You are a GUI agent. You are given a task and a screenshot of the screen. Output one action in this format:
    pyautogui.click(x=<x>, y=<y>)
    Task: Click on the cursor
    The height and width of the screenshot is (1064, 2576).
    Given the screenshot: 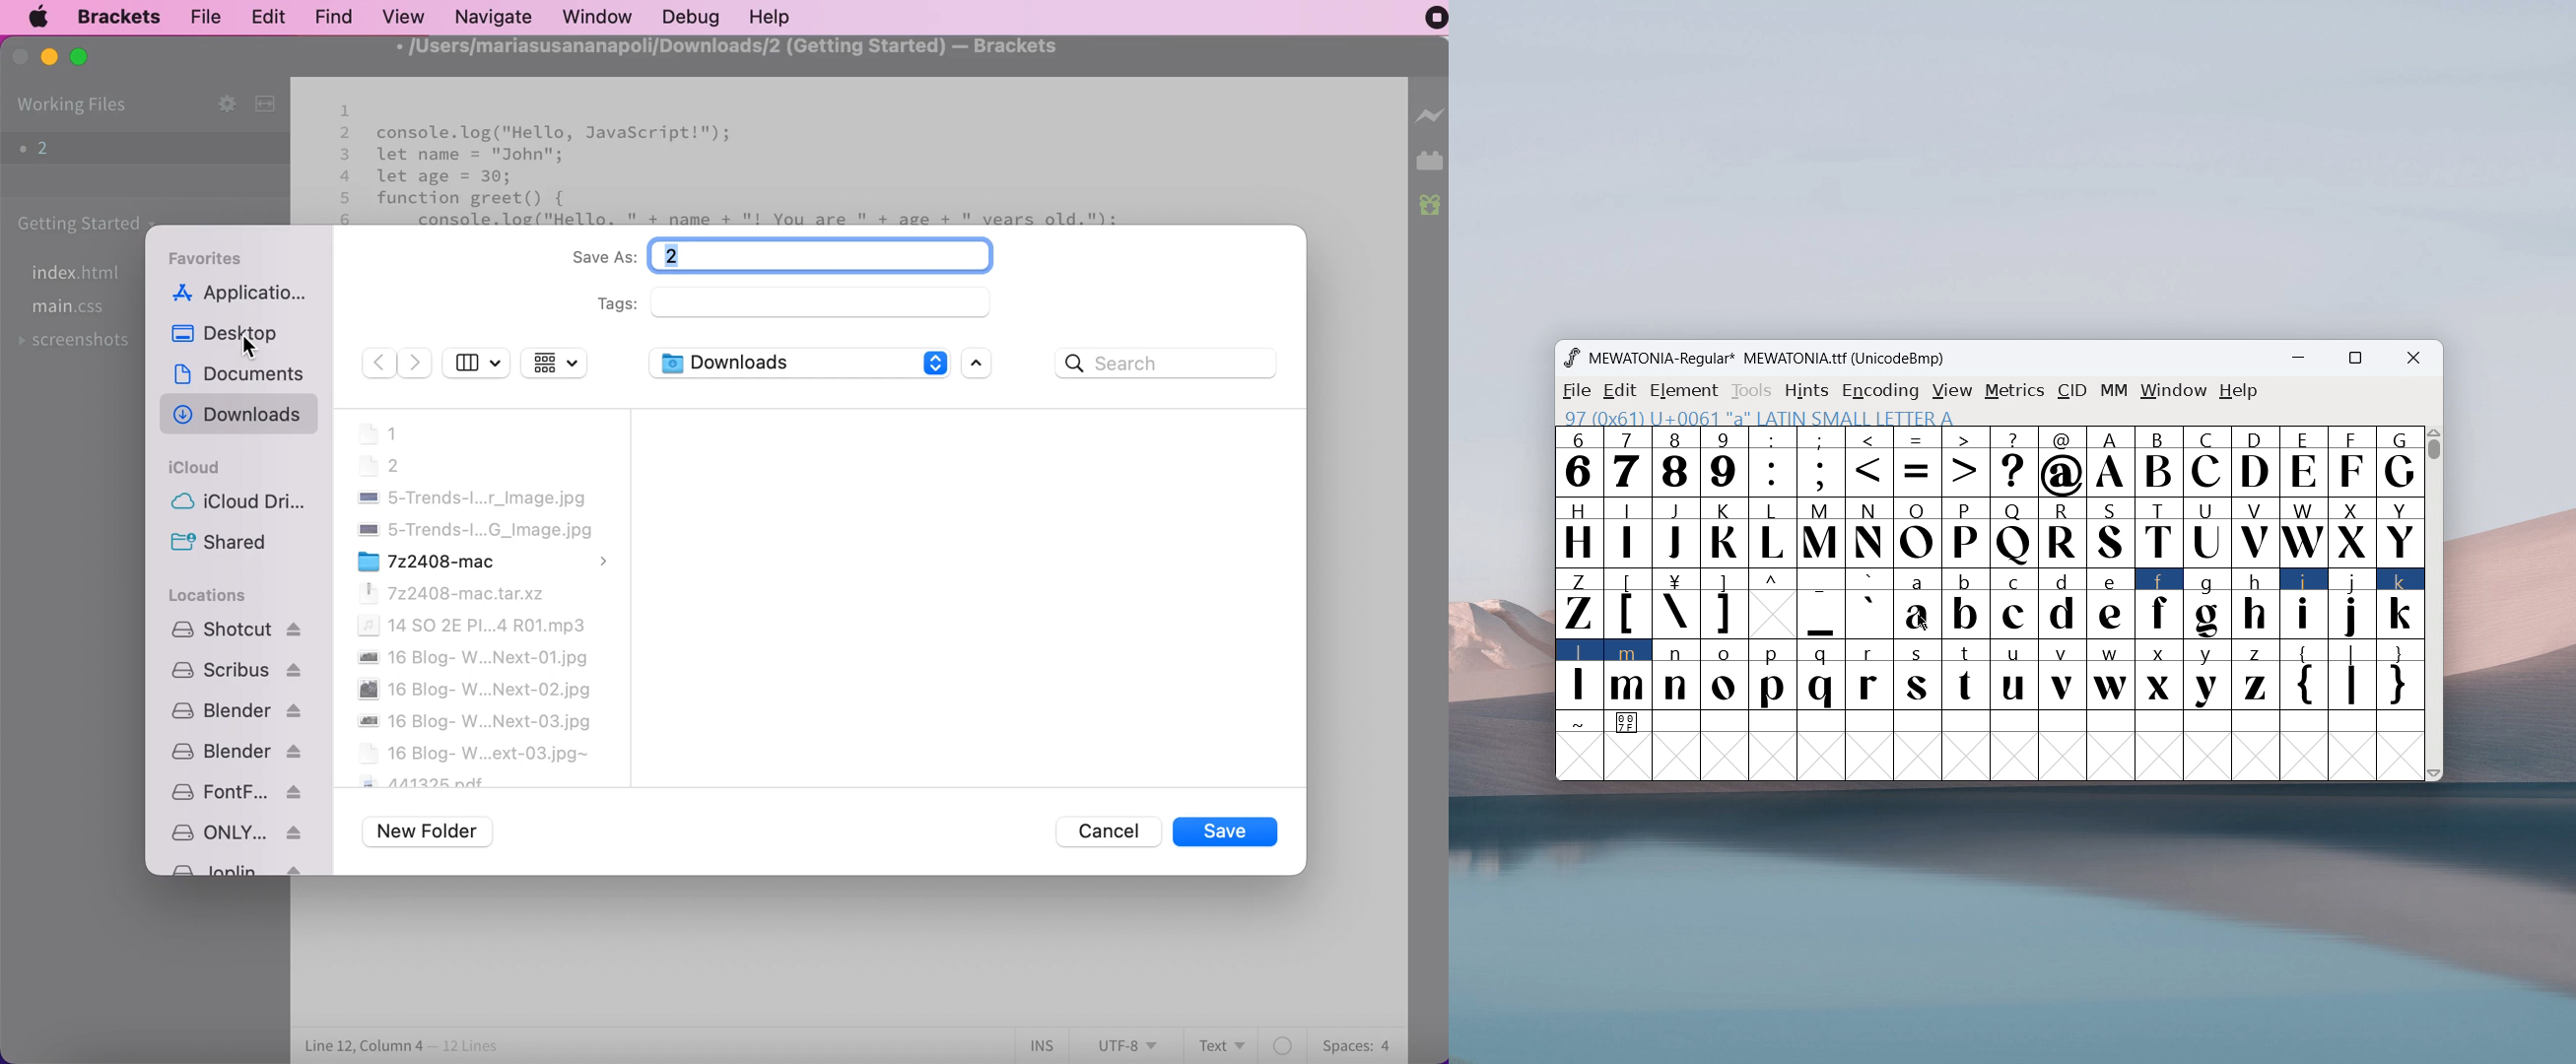 What is the action you would take?
    pyautogui.click(x=248, y=345)
    